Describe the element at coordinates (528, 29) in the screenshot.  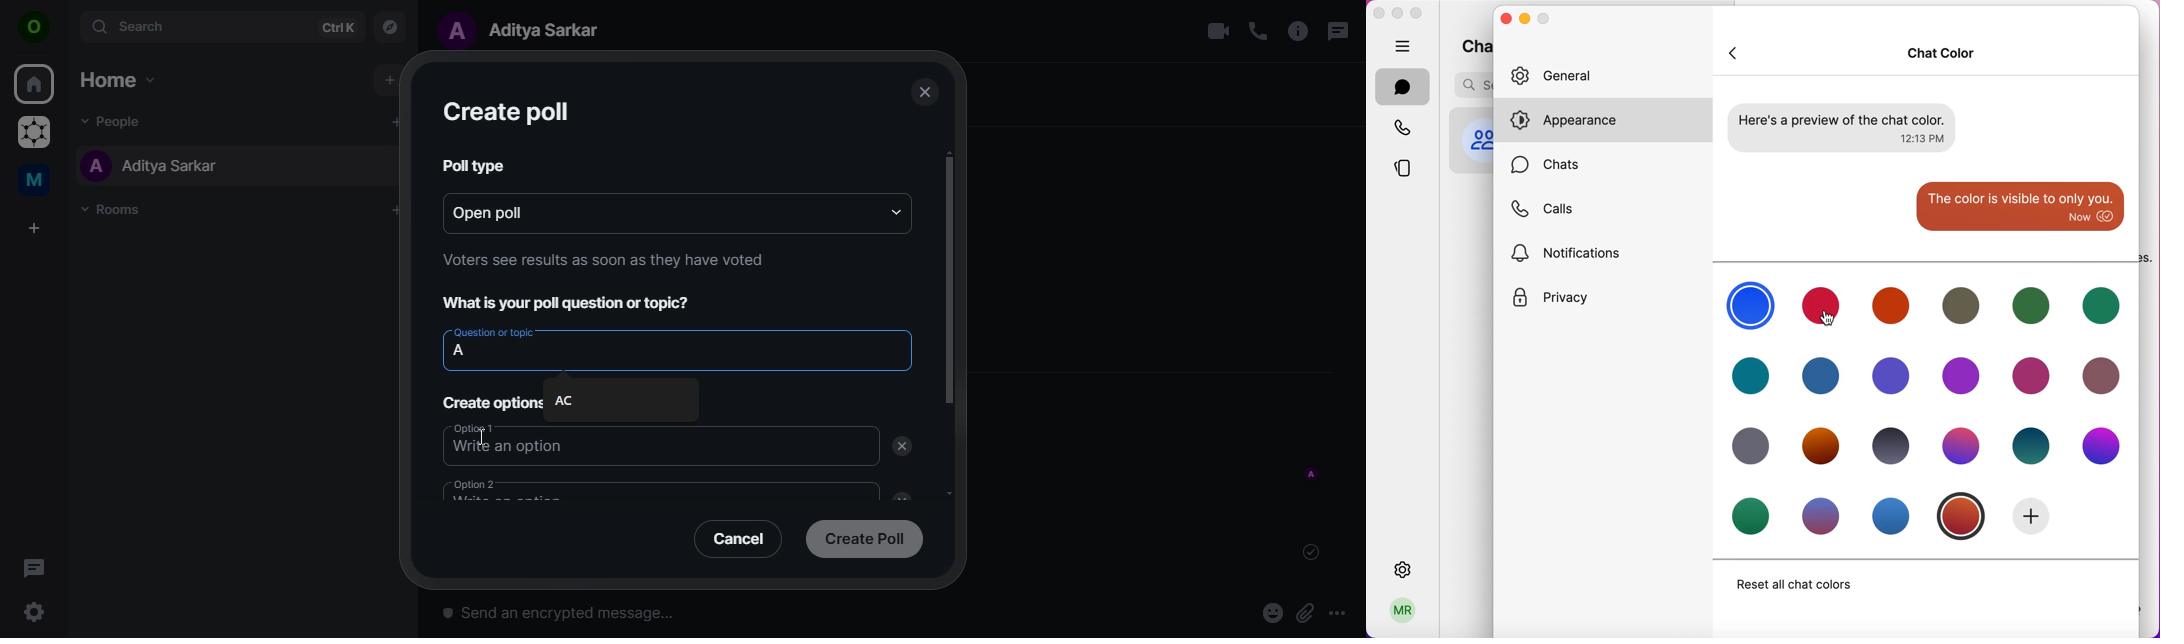
I see `aditya sarkar` at that location.